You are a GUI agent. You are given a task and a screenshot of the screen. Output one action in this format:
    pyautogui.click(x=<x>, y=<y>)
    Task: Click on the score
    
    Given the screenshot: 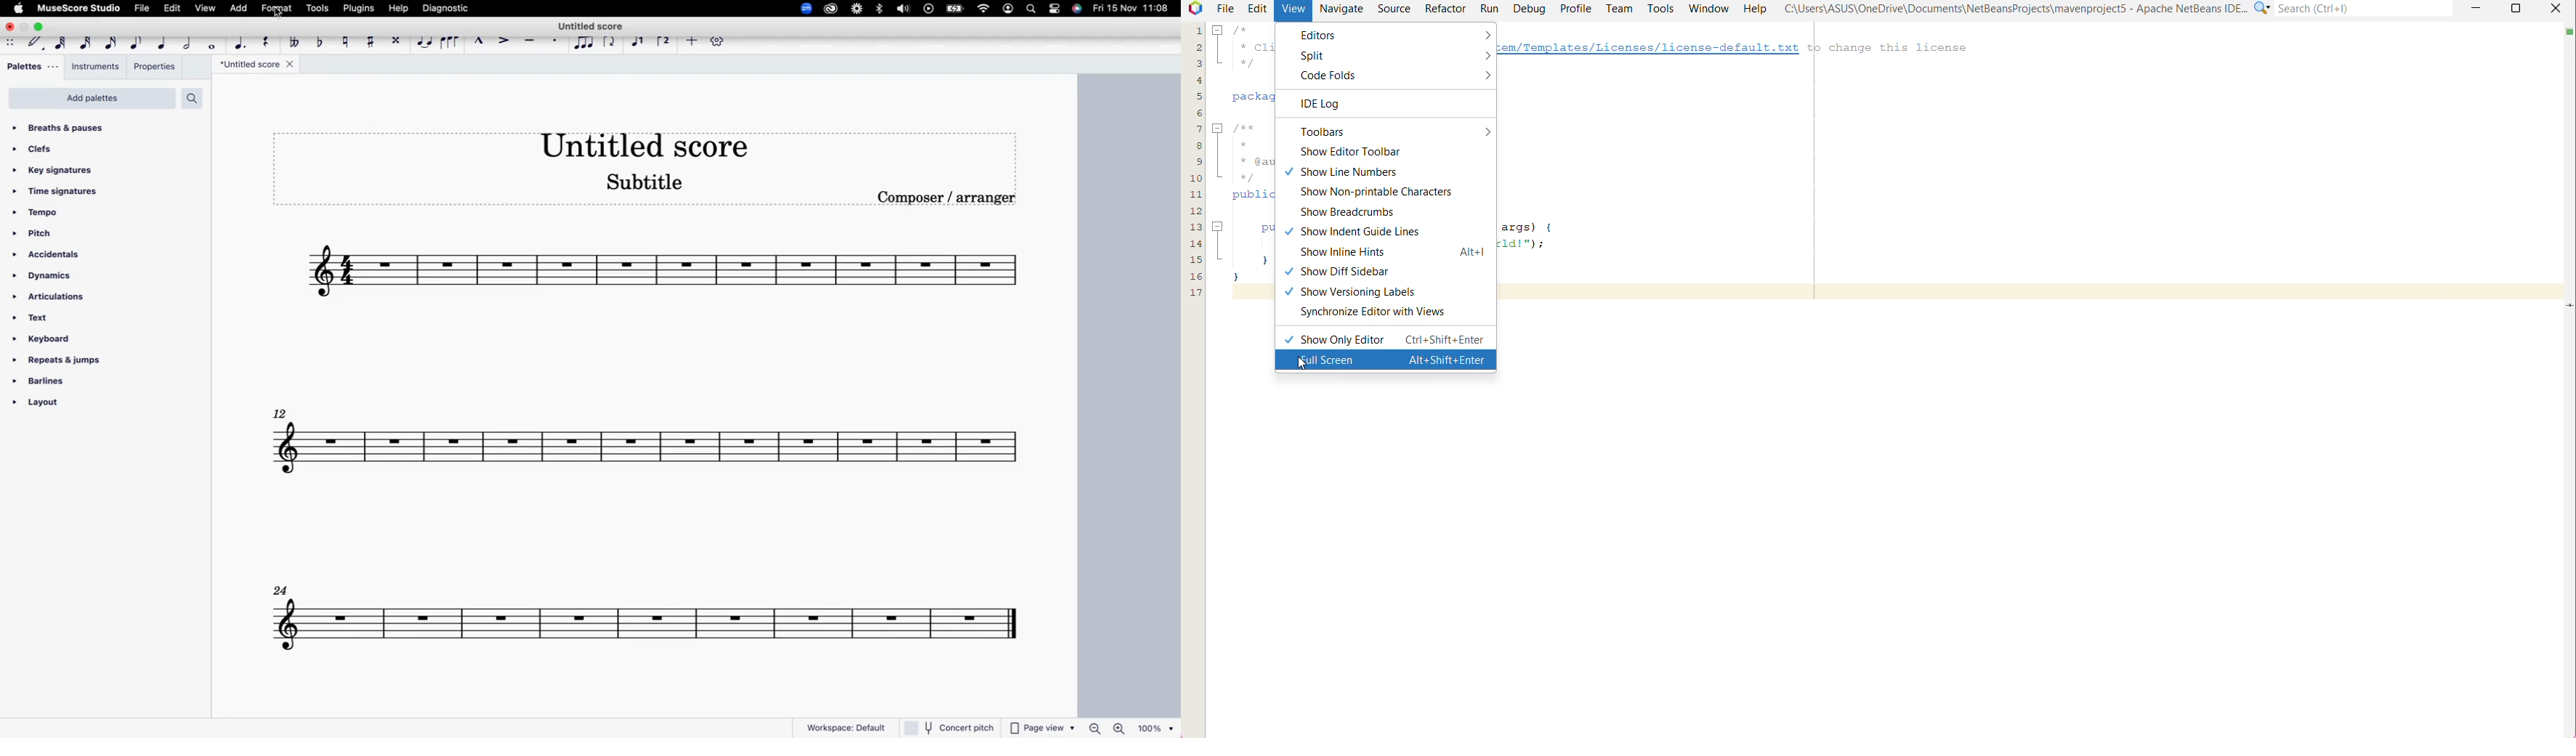 What is the action you would take?
    pyautogui.click(x=628, y=617)
    